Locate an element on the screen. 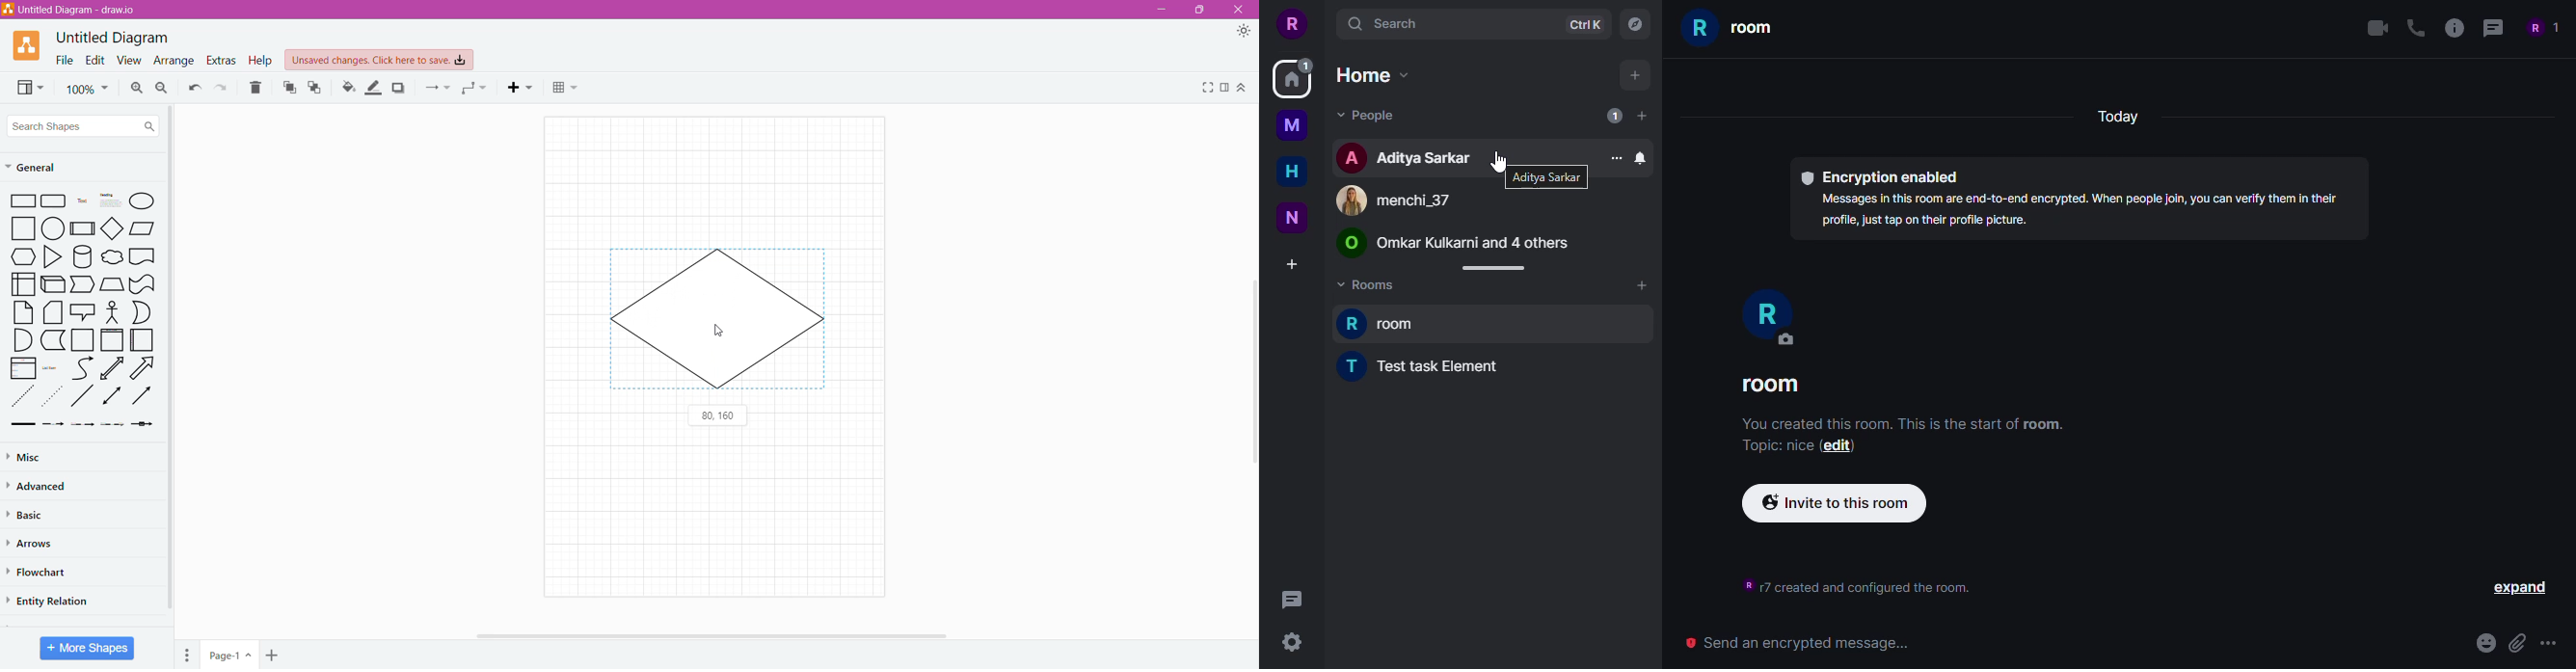  1 is located at coordinates (1615, 116).